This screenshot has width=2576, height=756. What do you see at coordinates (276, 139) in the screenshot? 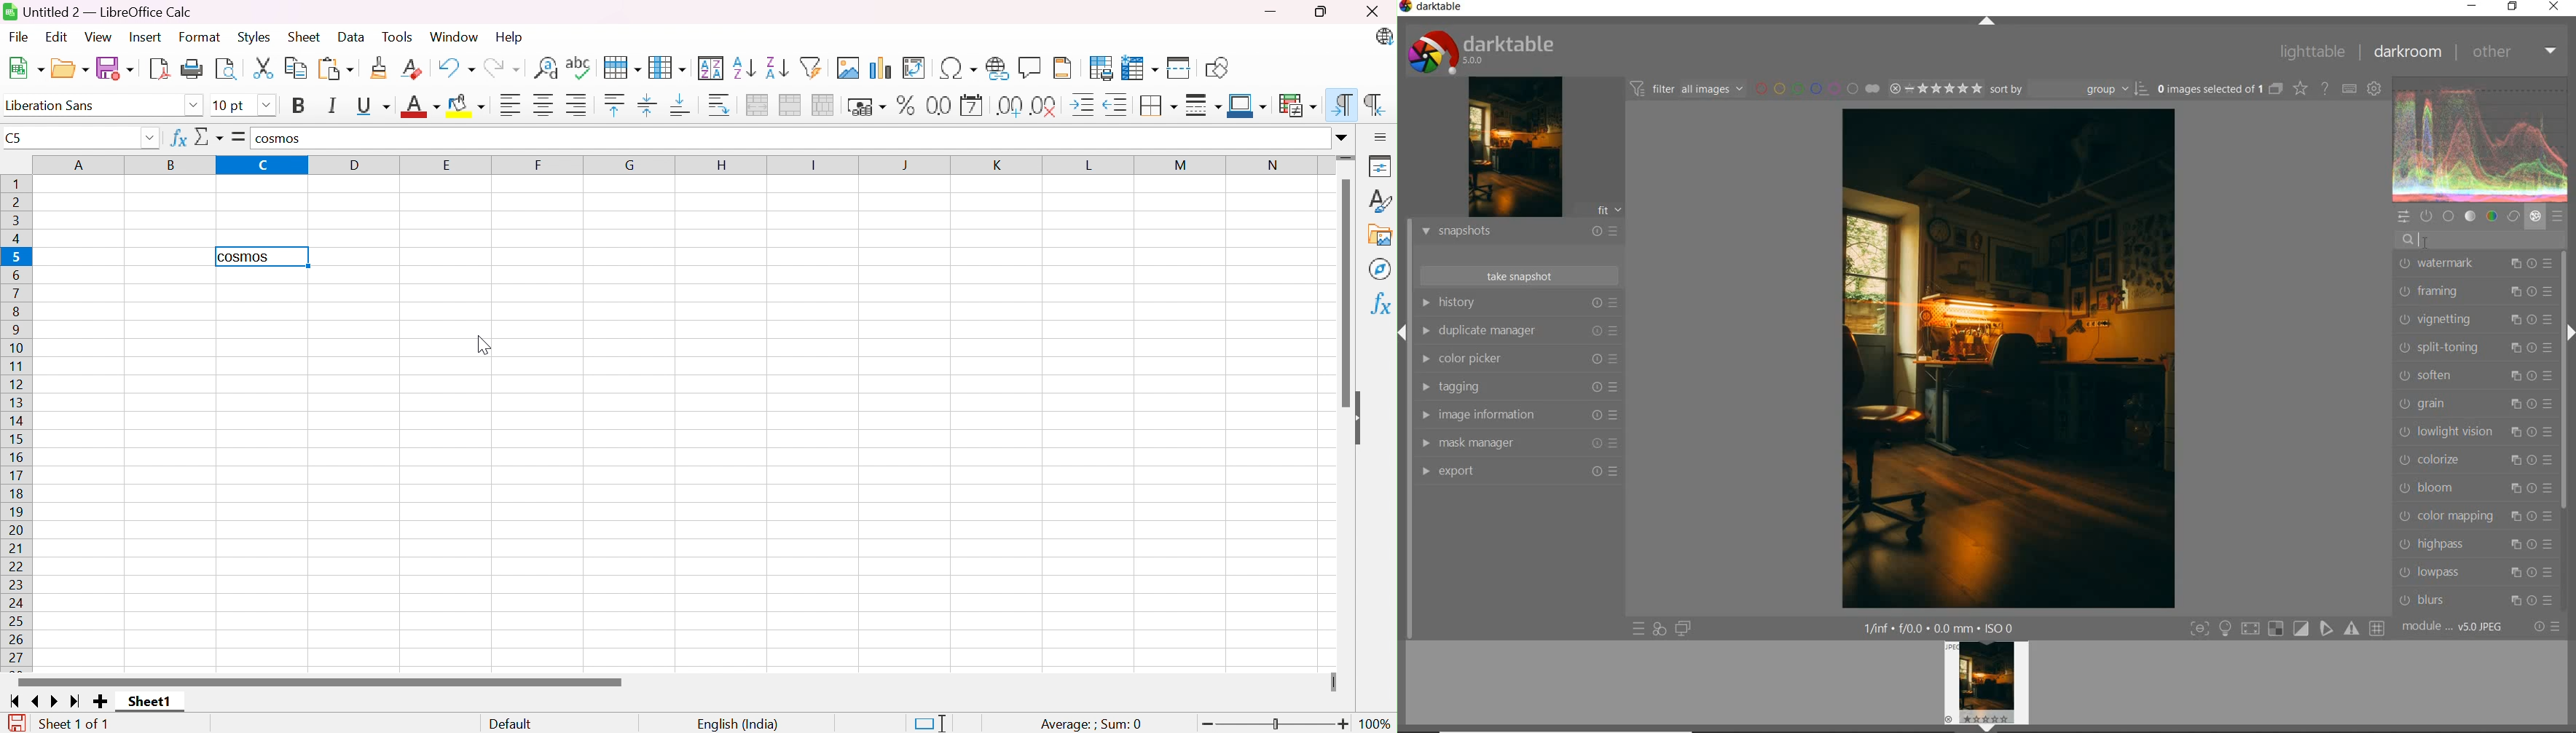
I see `cosmos` at bounding box center [276, 139].